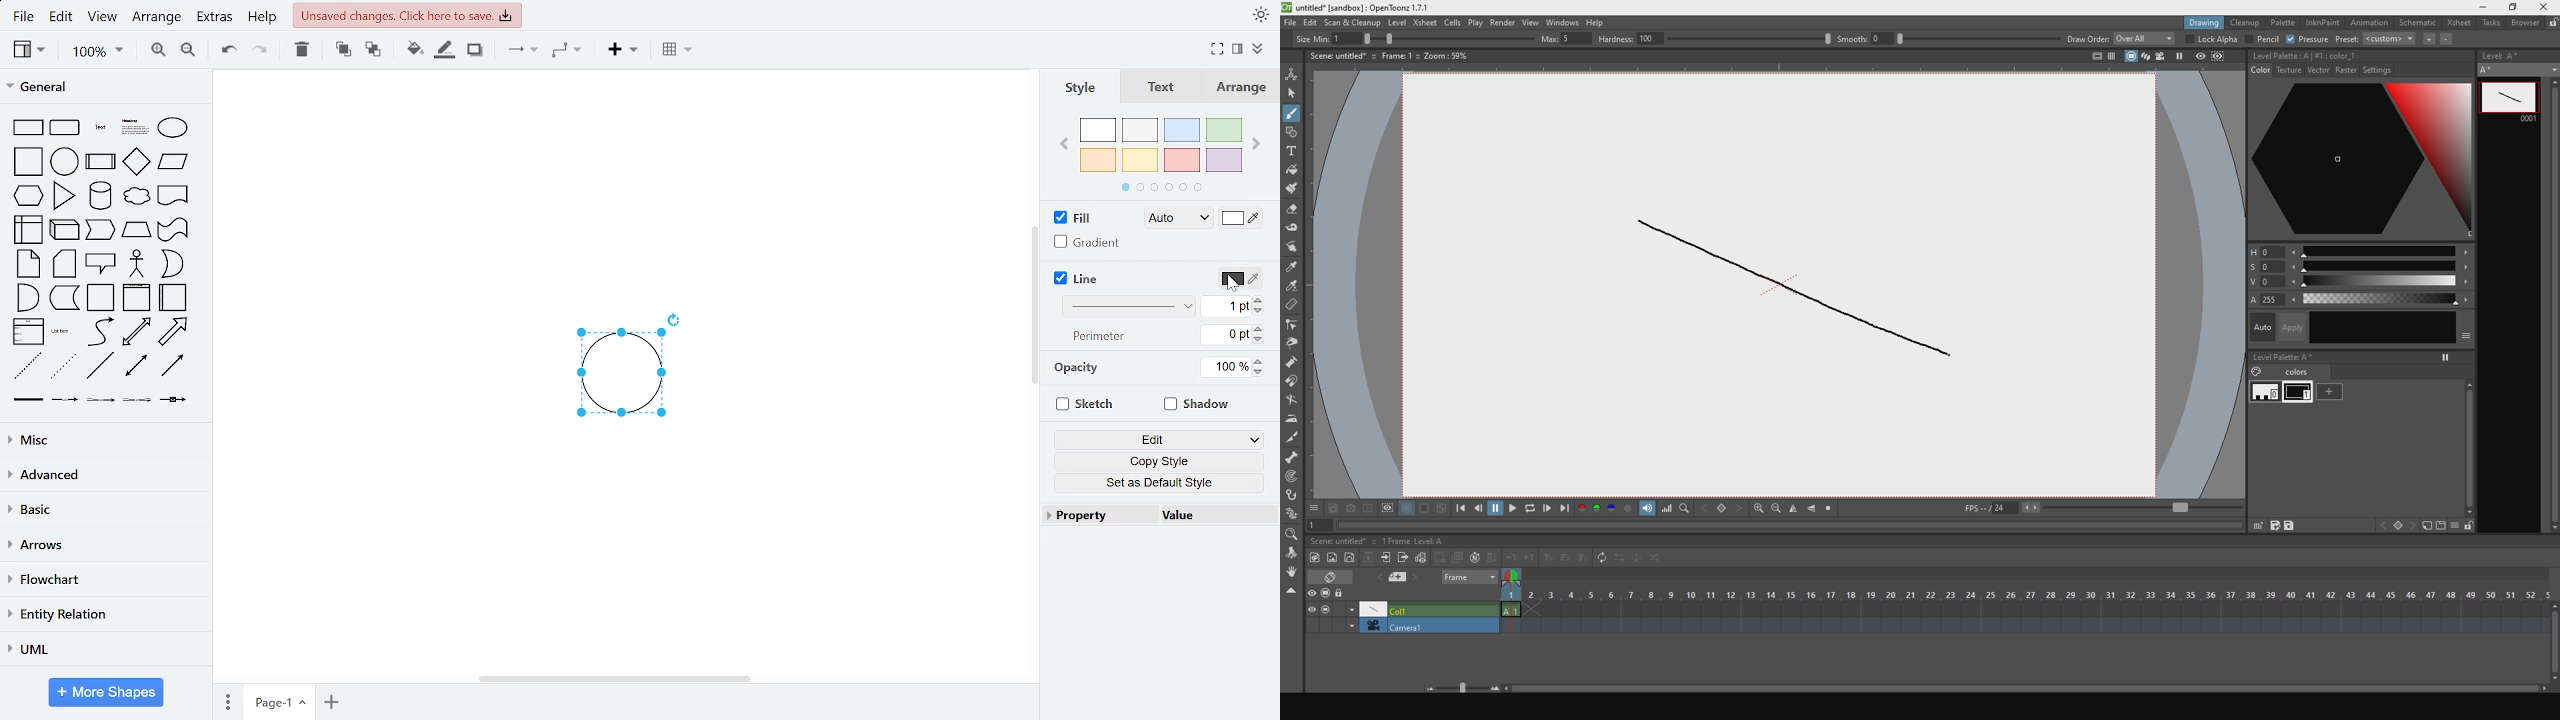 This screenshot has height=728, width=2576. Describe the element at coordinates (101, 231) in the screenshot. I see `step` at that location.